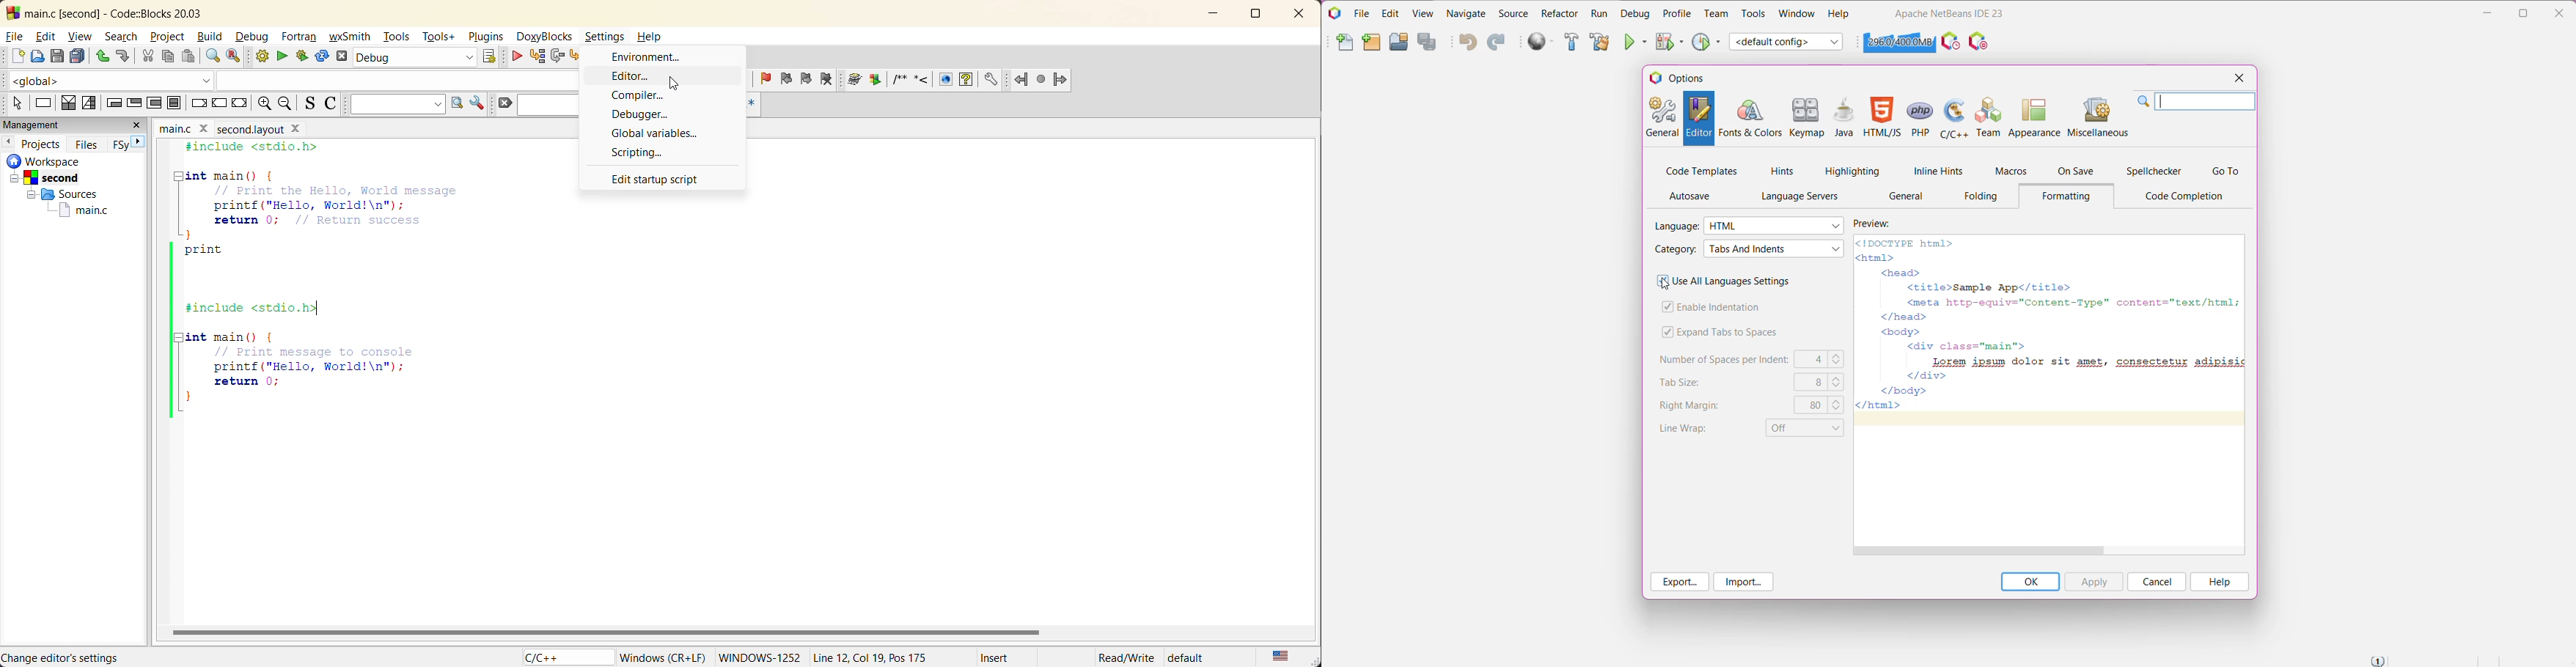 The image size is (2576, 672). I want to click on Fonts and Colors, so click(1750, 118).